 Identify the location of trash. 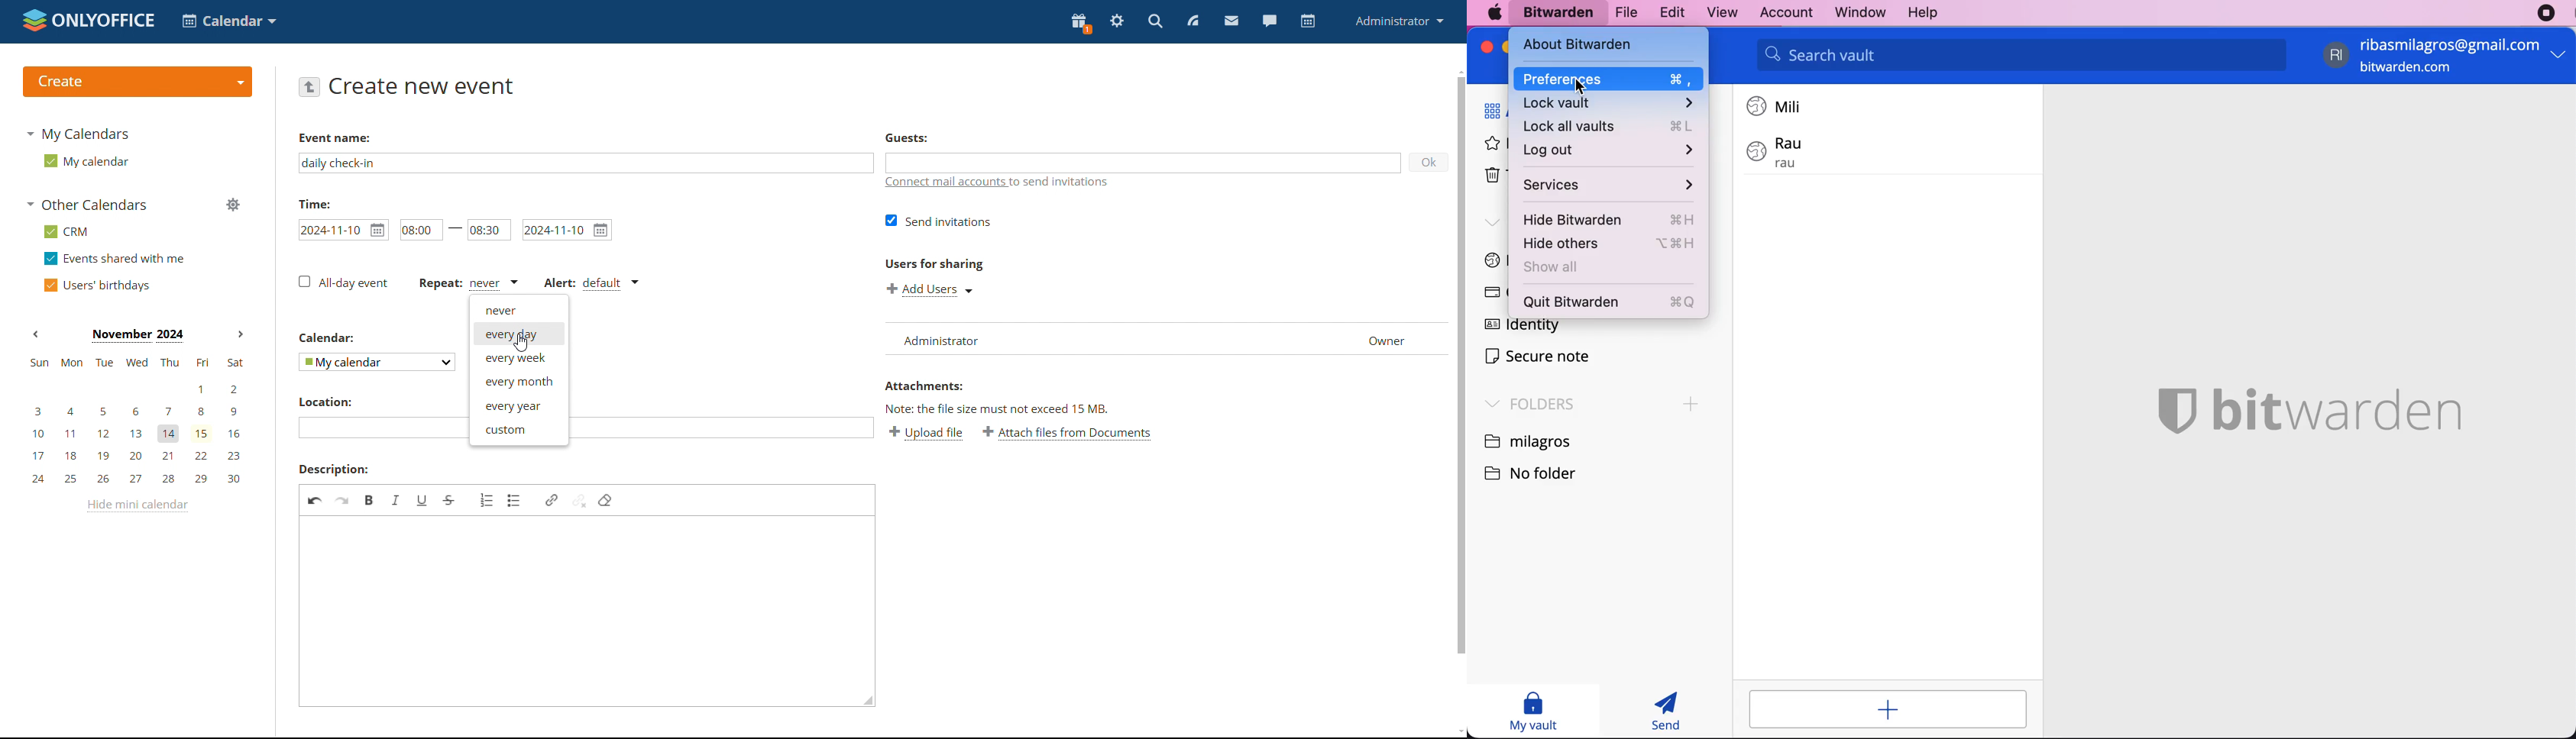
(1490, 177).